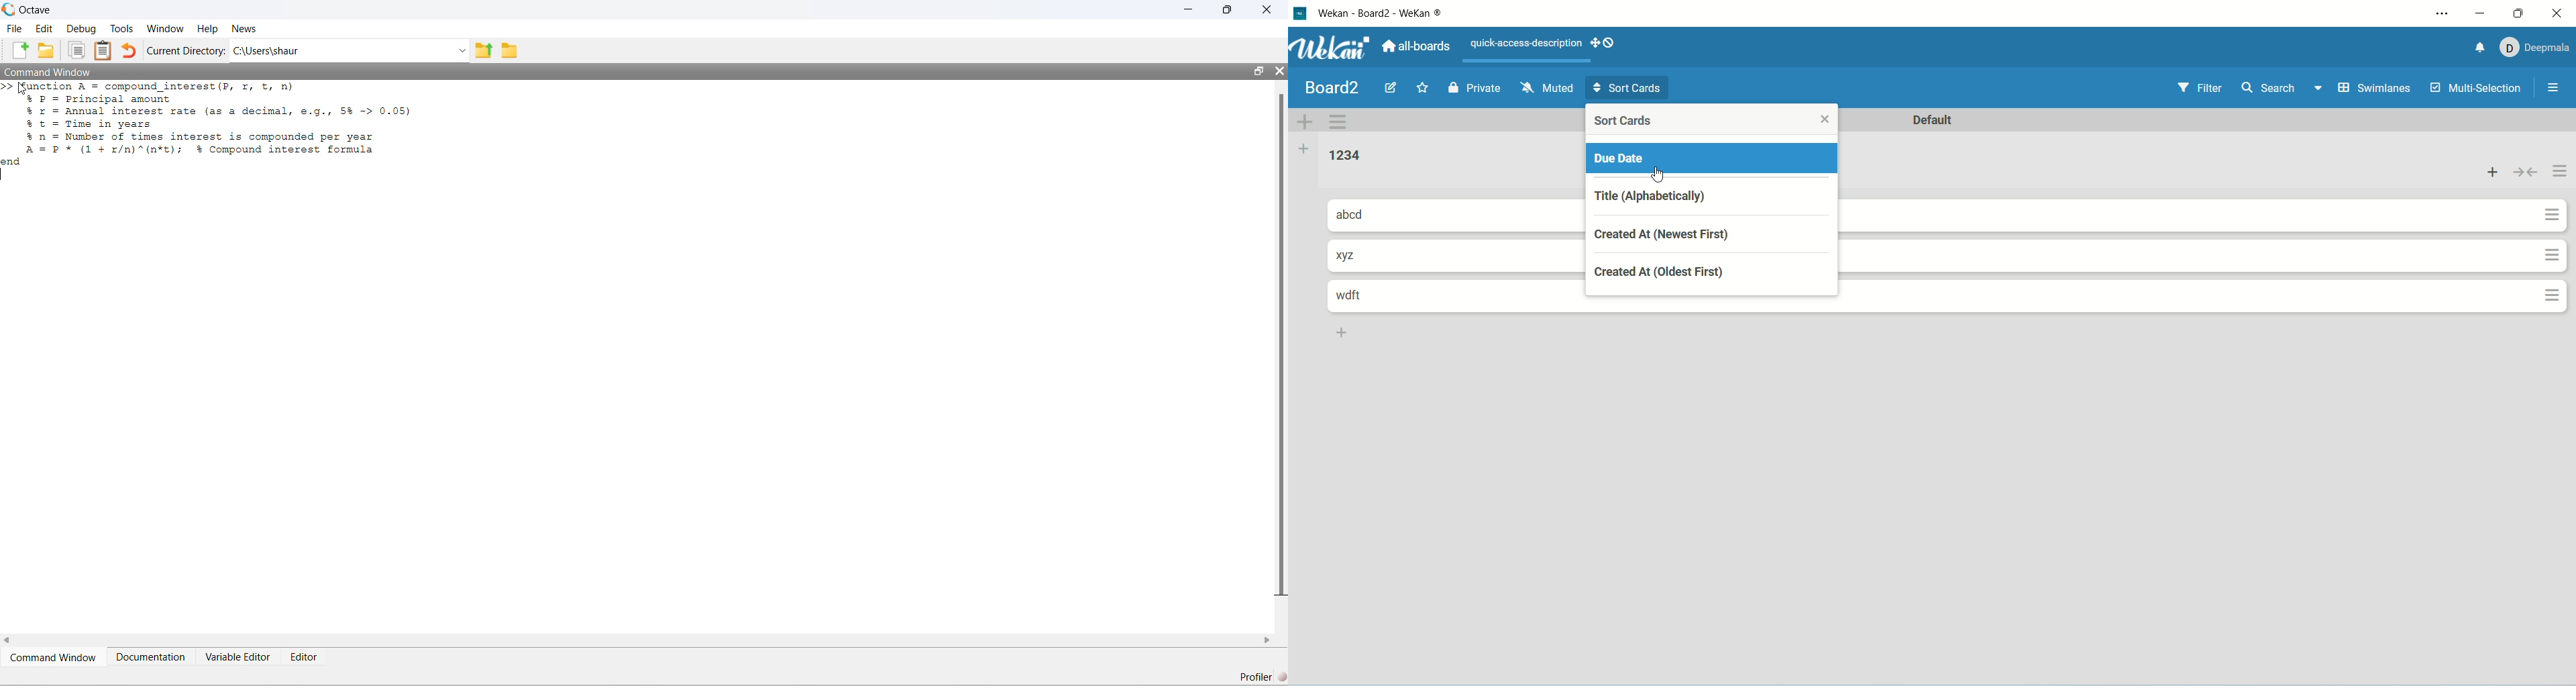 This screenshot has height=700, width=2576. What do you see at coordinates (186, 51) in the screenshot?
I see `Current Directory:` at bounding box center [186, 51].